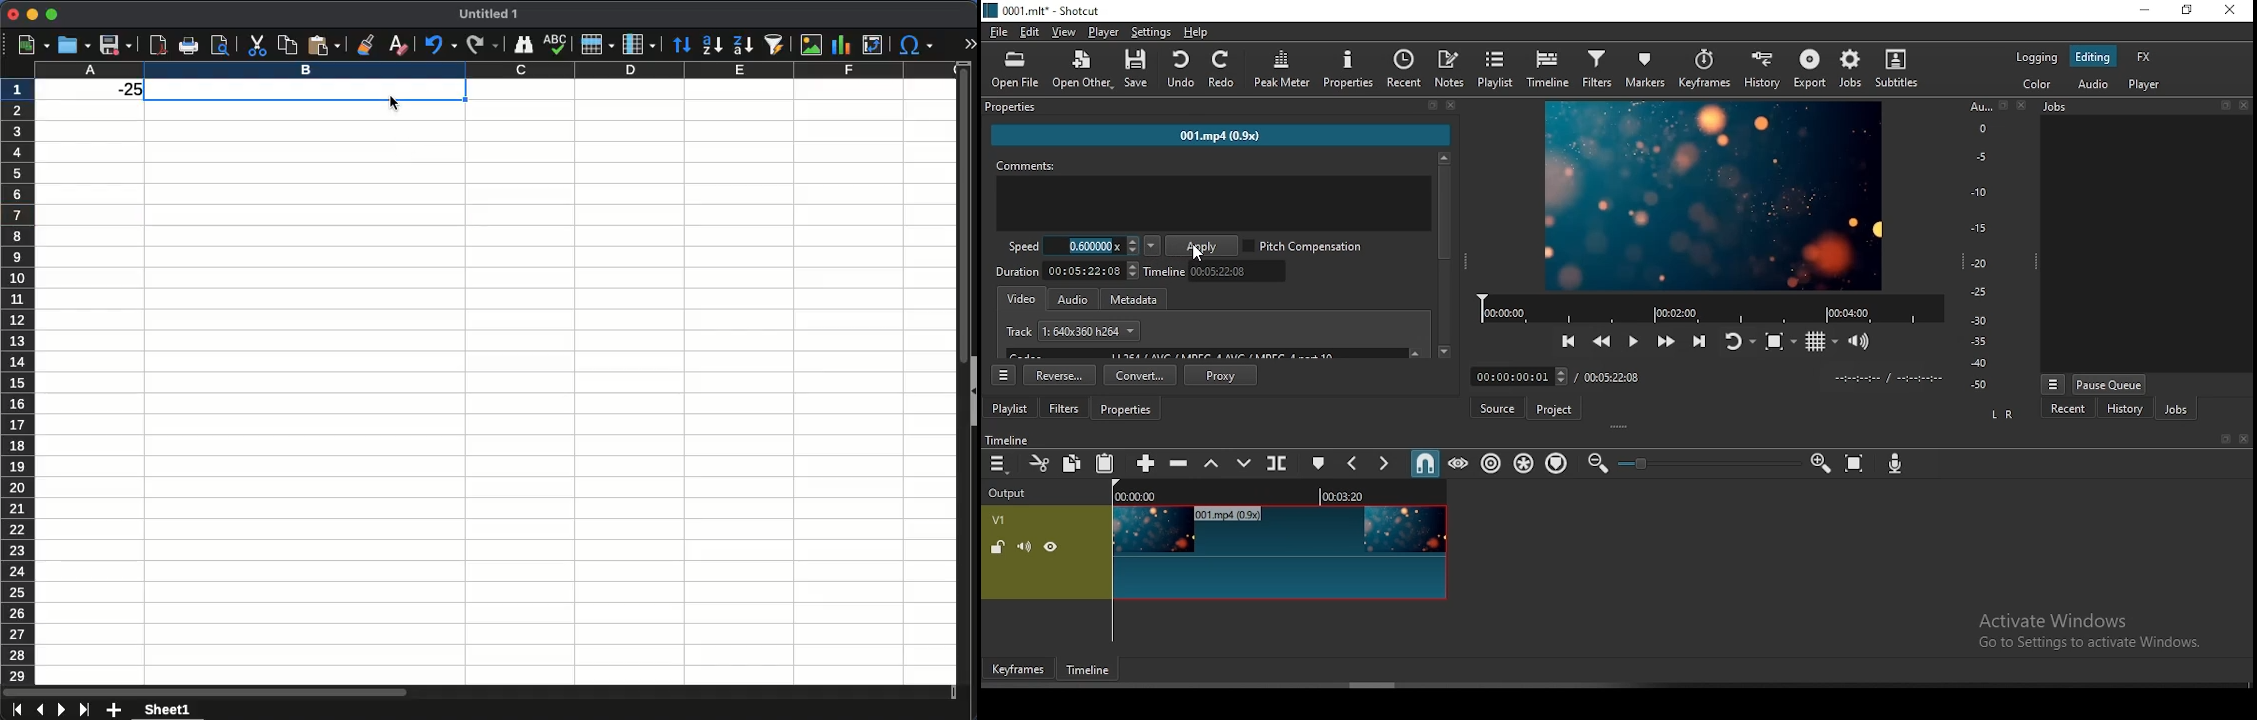 The image size is (2268, 728). I want to click on comments, so click(1212, 166).